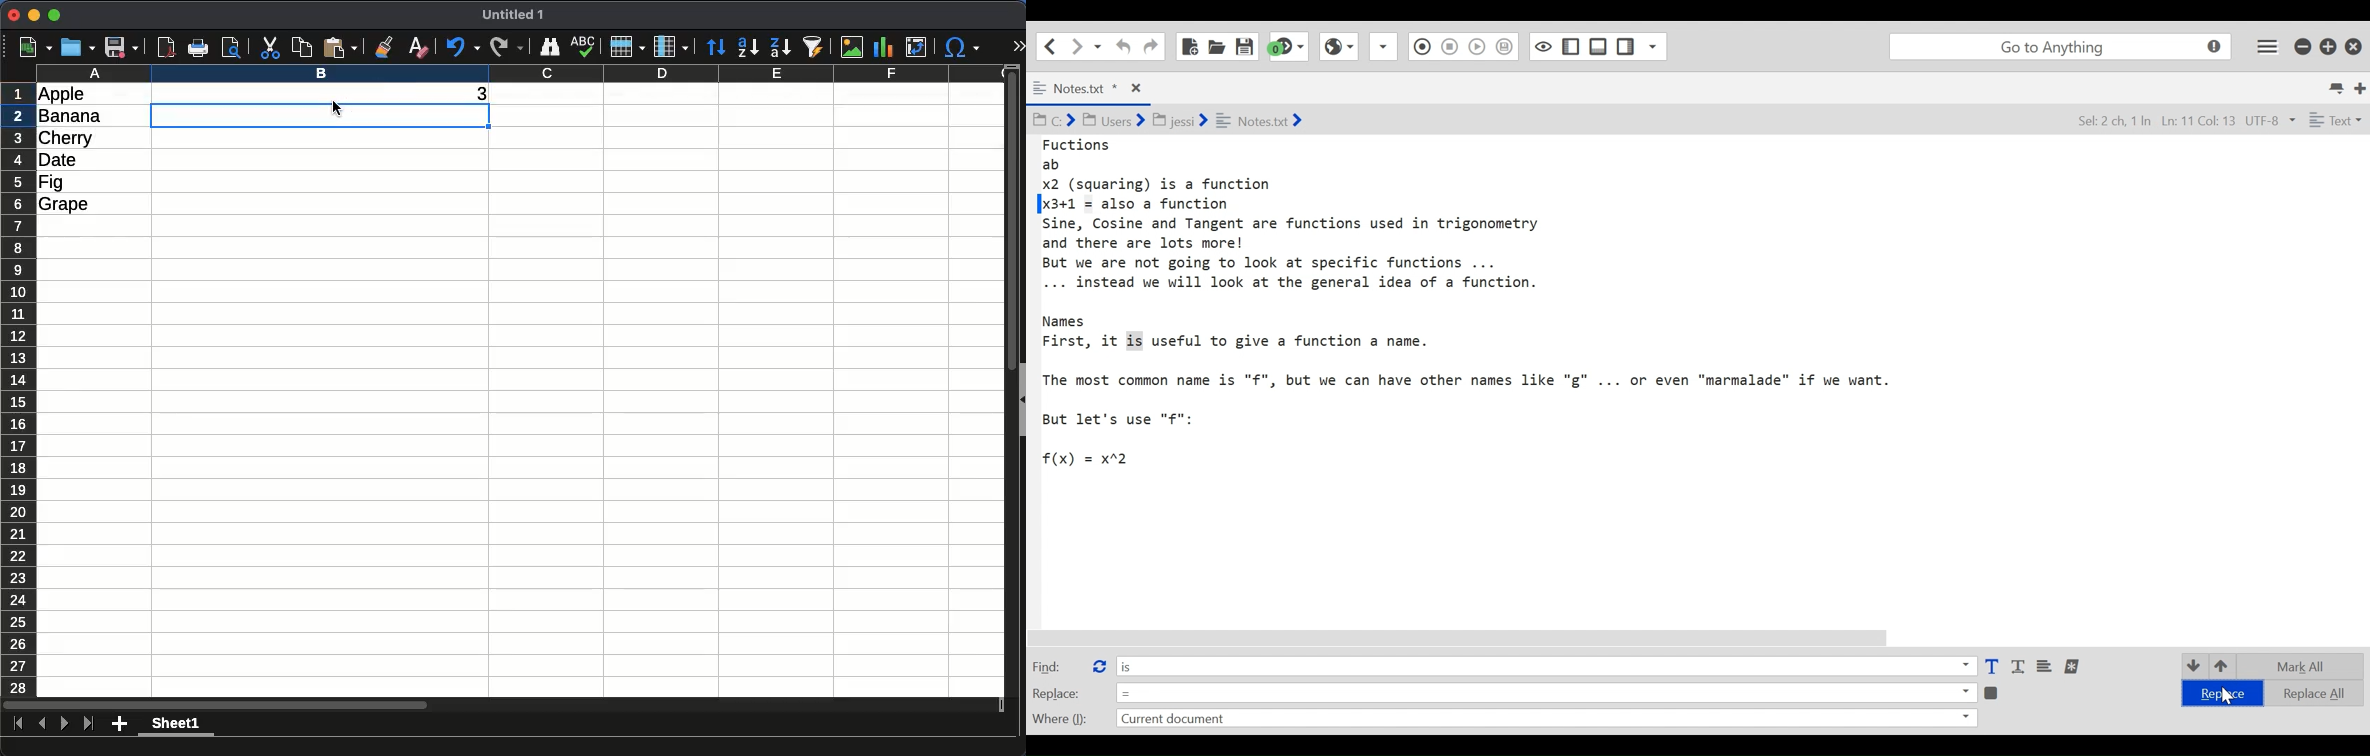  What do you see at coordinates (119, 724) in the screenshot?
I see `add` at bounding box center [119, 724].